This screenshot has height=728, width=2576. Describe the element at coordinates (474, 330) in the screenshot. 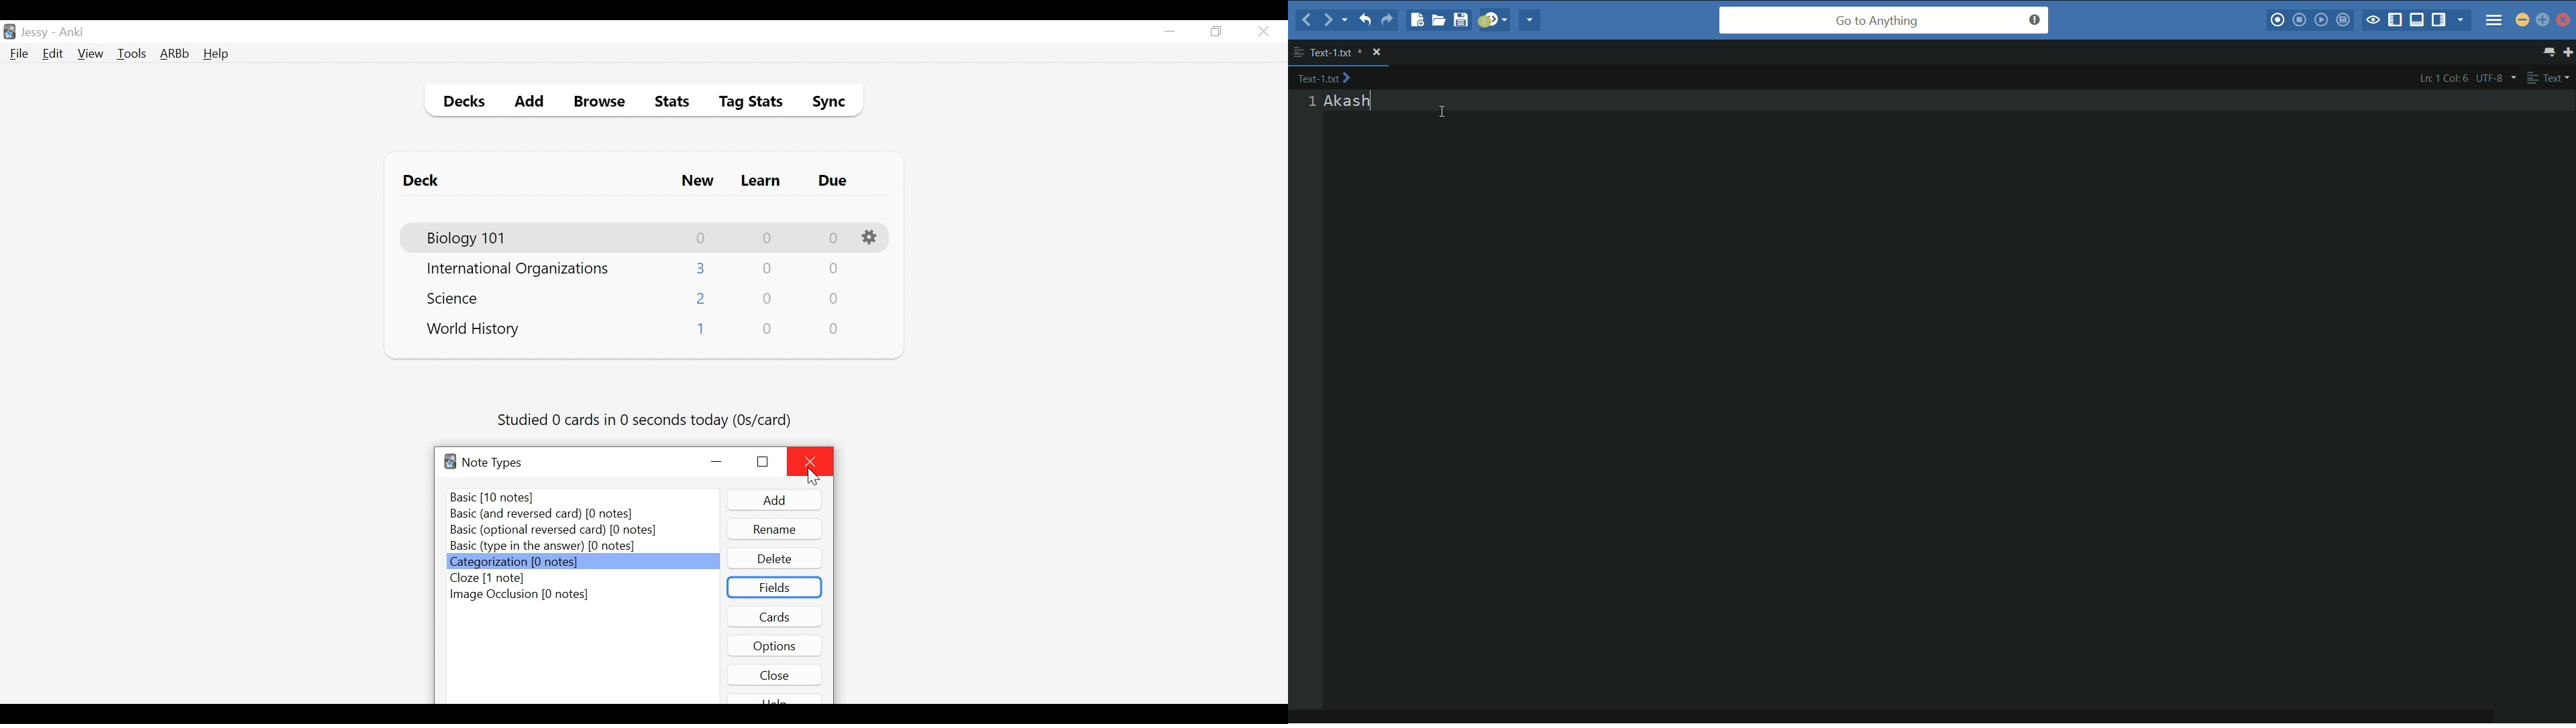

I see `Deck Name` at that location.